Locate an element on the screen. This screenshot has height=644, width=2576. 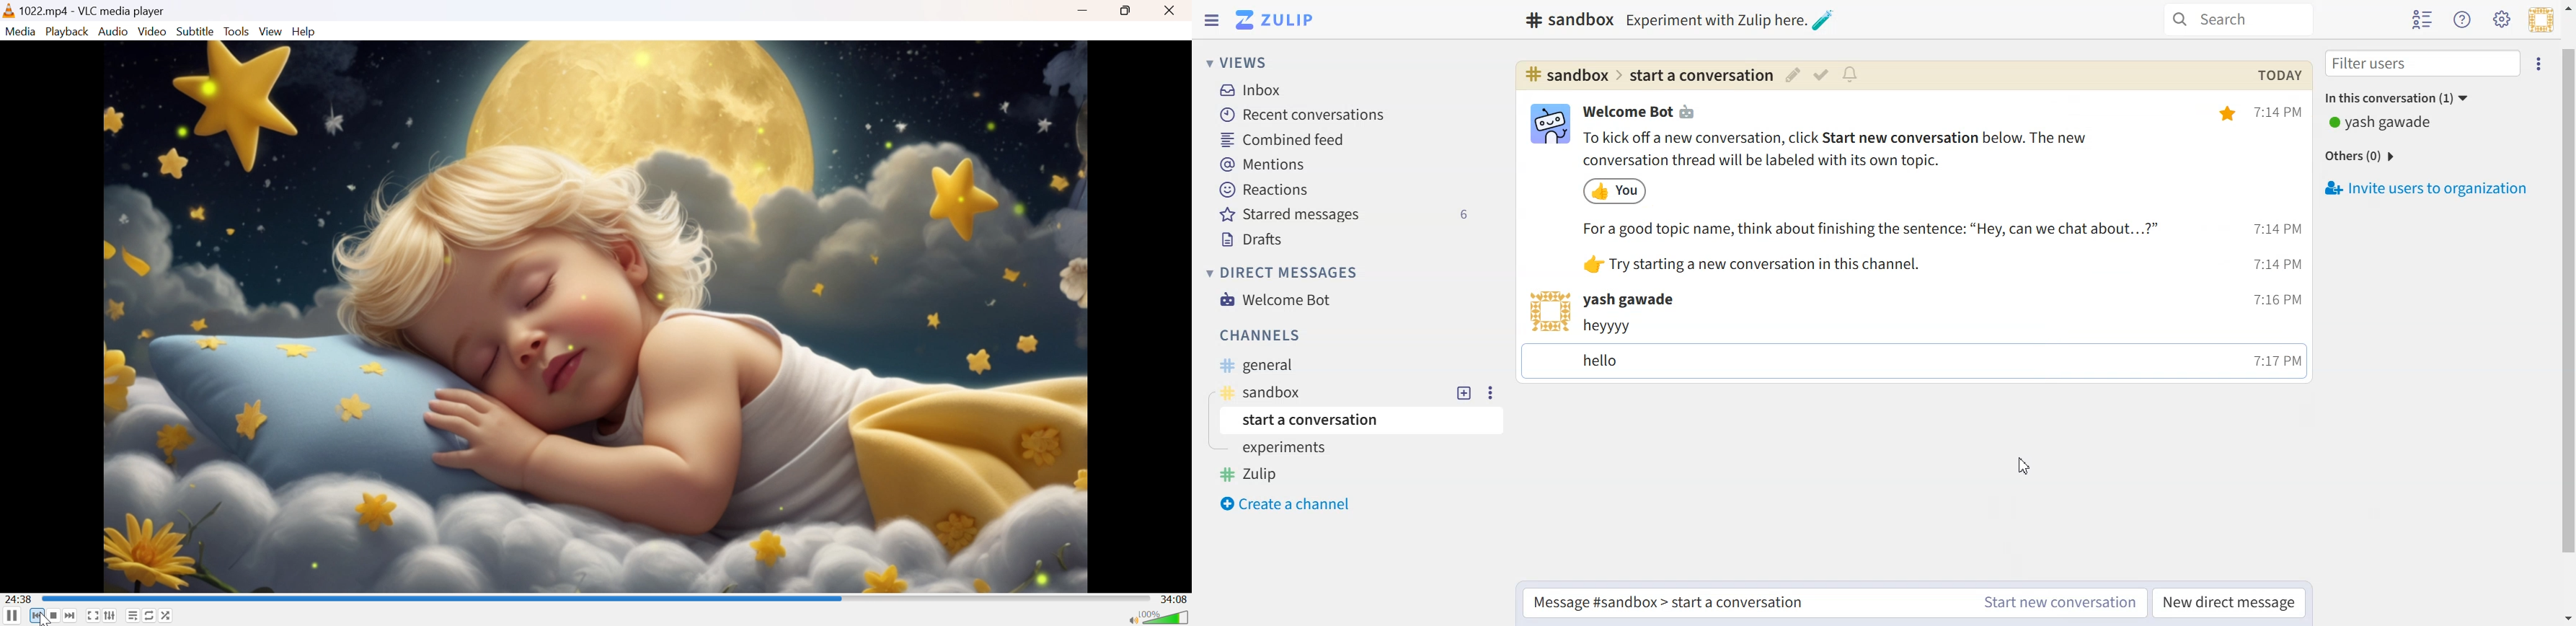
Edit topic is located at coordinates (1792, 74).